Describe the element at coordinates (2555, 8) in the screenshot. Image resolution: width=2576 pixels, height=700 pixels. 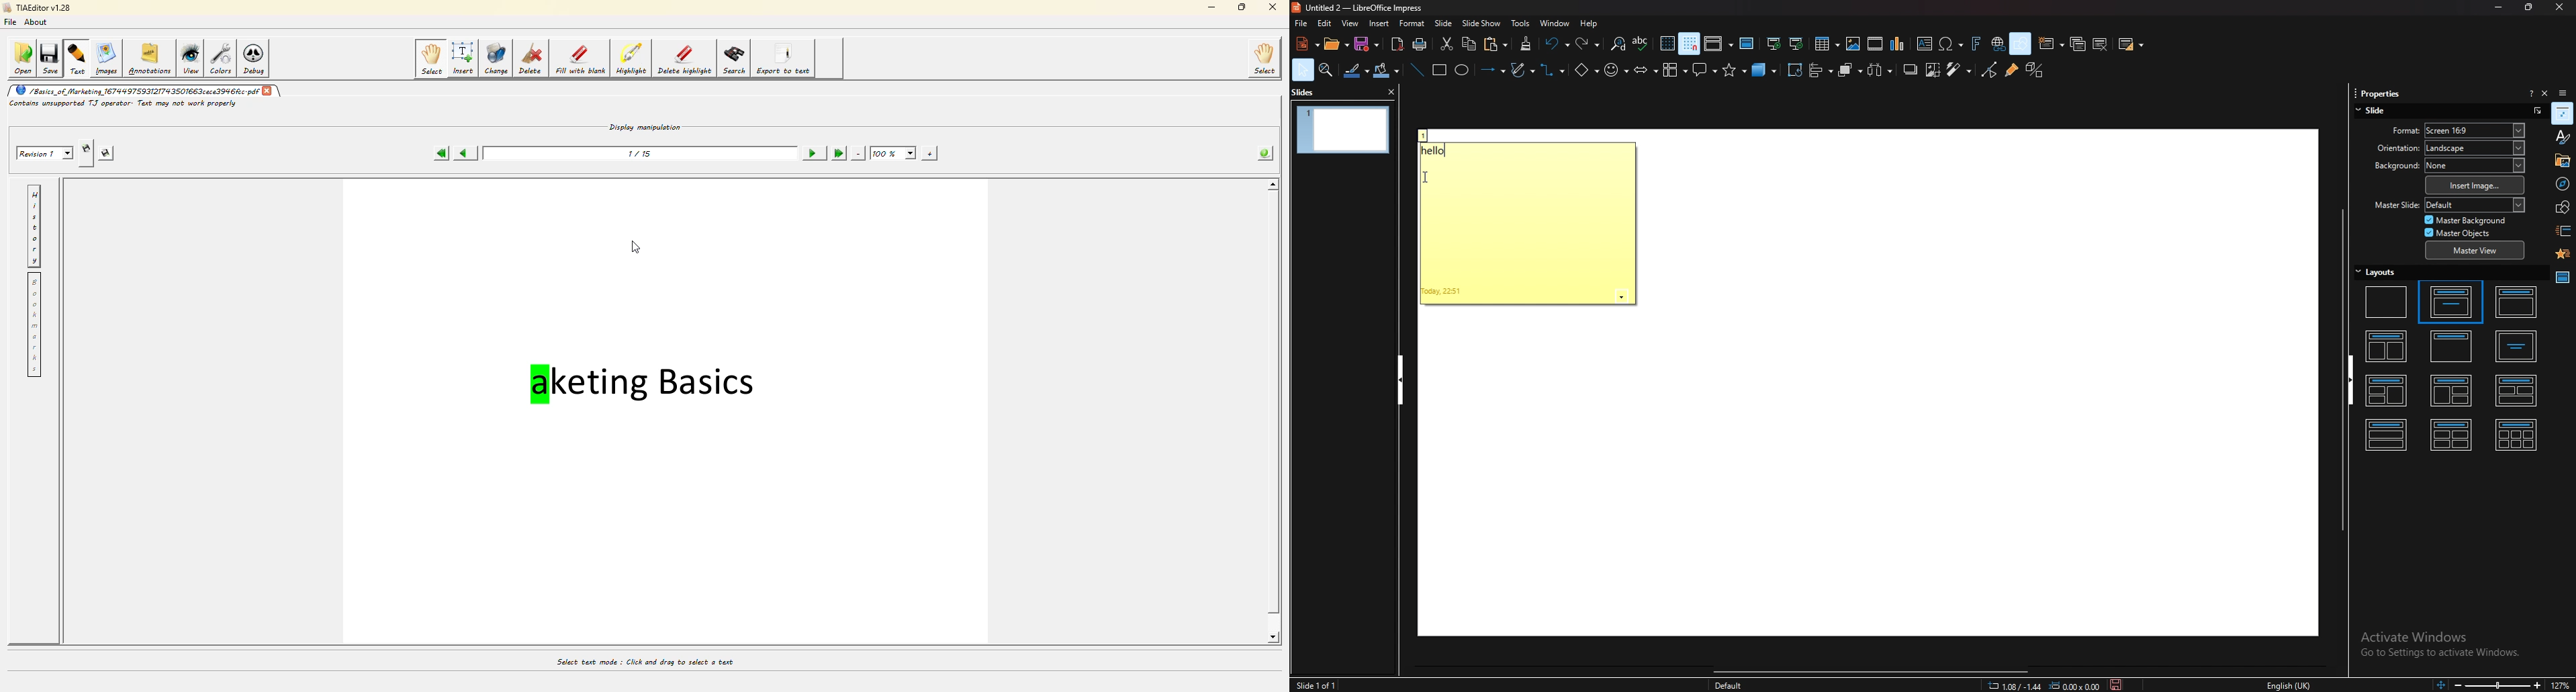
I see `close` at that location.